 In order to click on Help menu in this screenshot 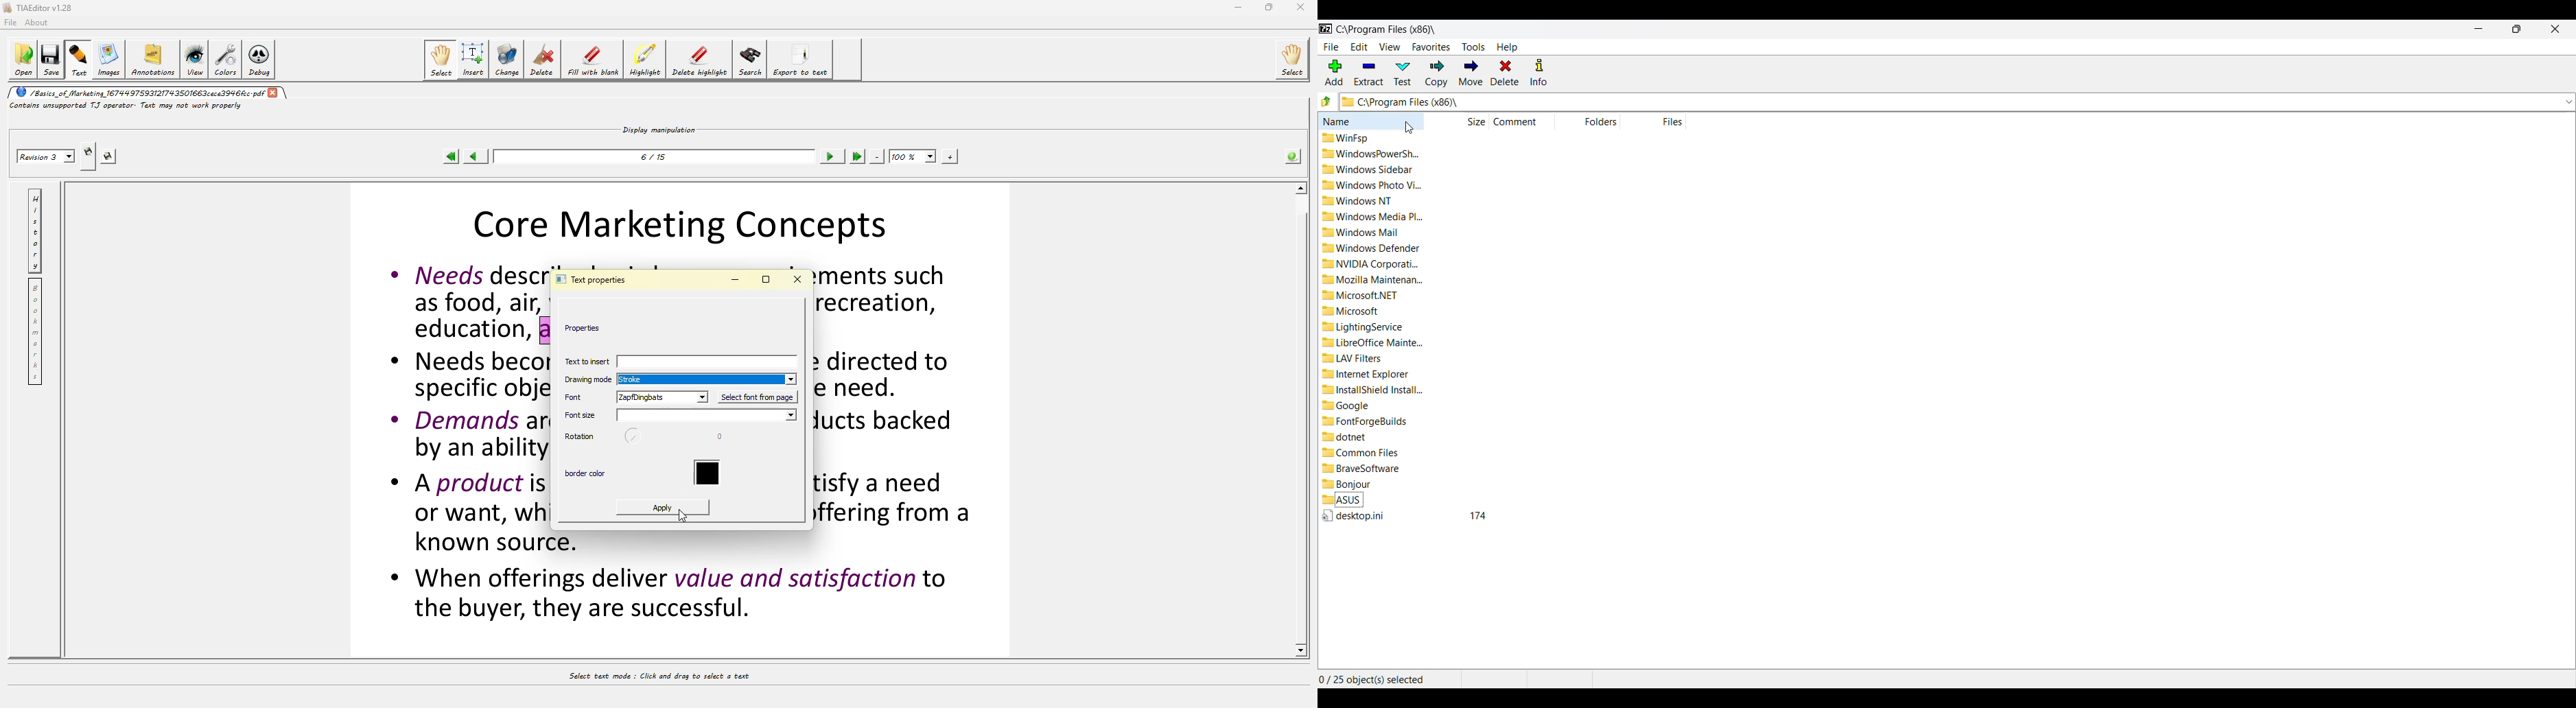, I will do `click(1507, 47)`.